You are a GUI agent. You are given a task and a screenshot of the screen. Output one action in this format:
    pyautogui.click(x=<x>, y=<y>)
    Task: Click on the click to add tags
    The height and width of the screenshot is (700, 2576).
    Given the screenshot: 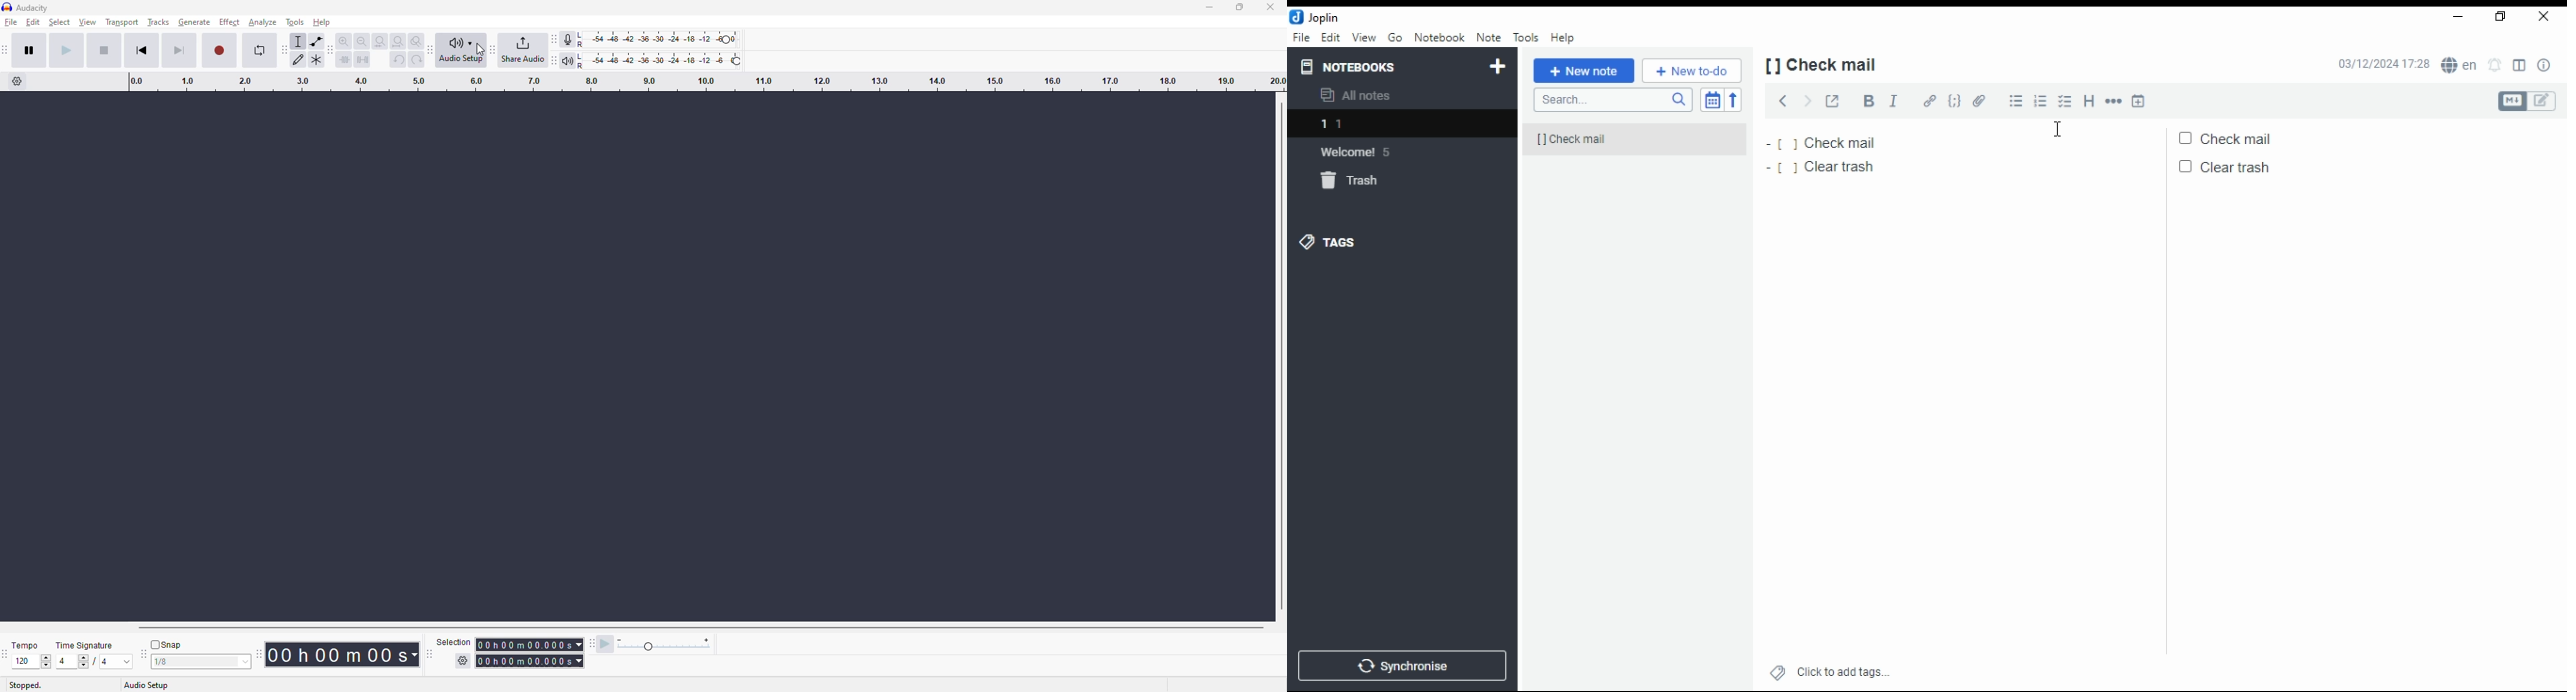 What is the action you would take?
    pyautogui.click(x=1830, y=674)
    